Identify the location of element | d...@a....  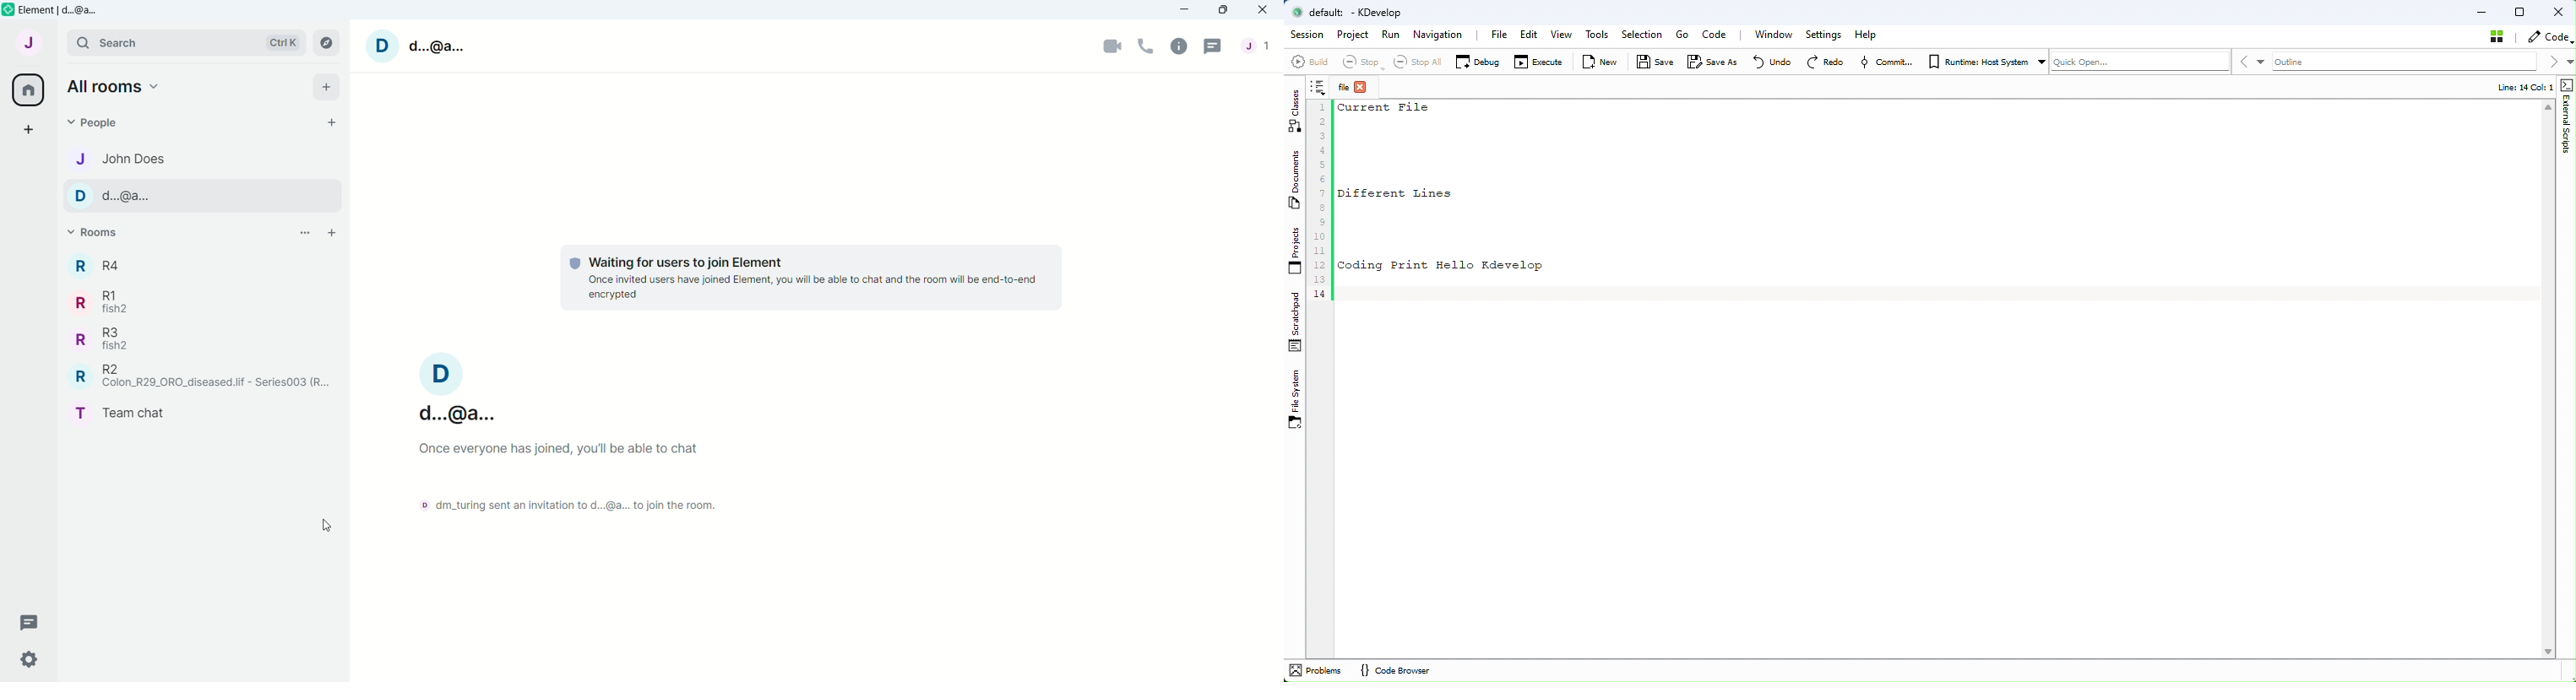
(65, 9).